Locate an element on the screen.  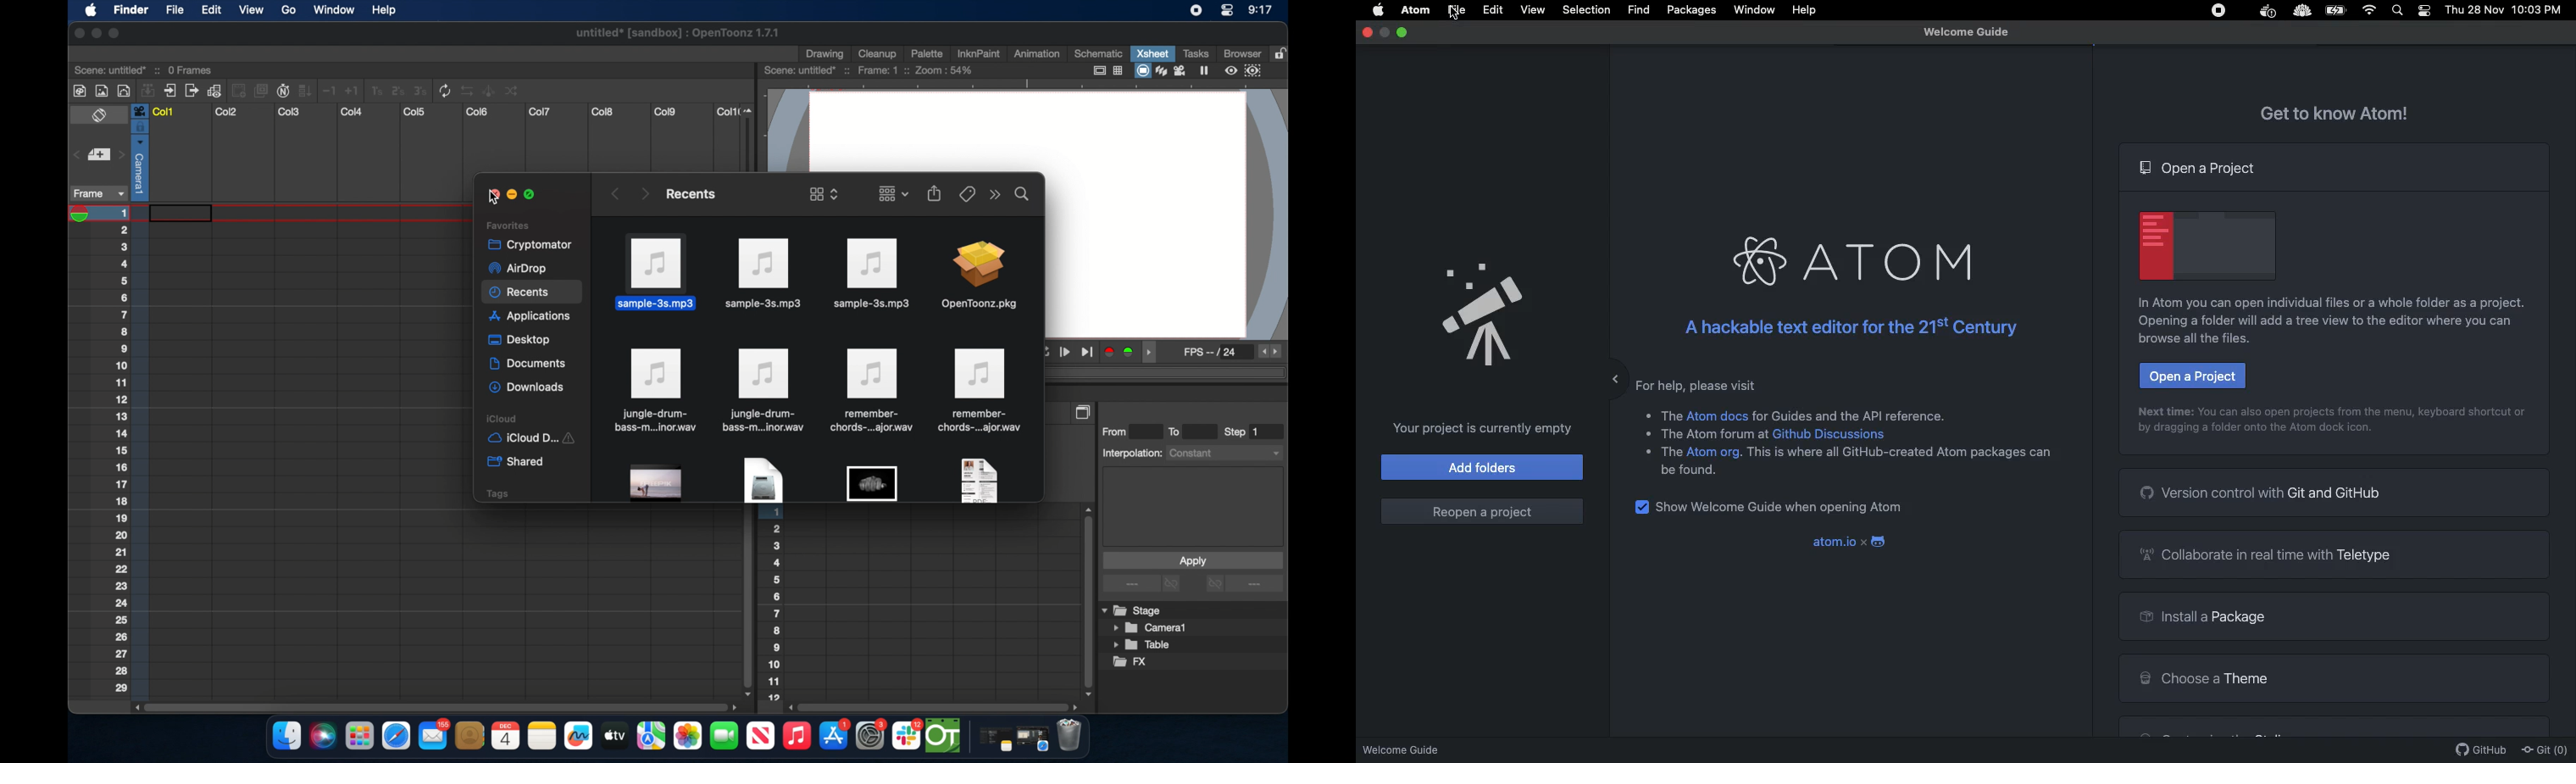
Instructional text is located at coordinates (2334, 410).